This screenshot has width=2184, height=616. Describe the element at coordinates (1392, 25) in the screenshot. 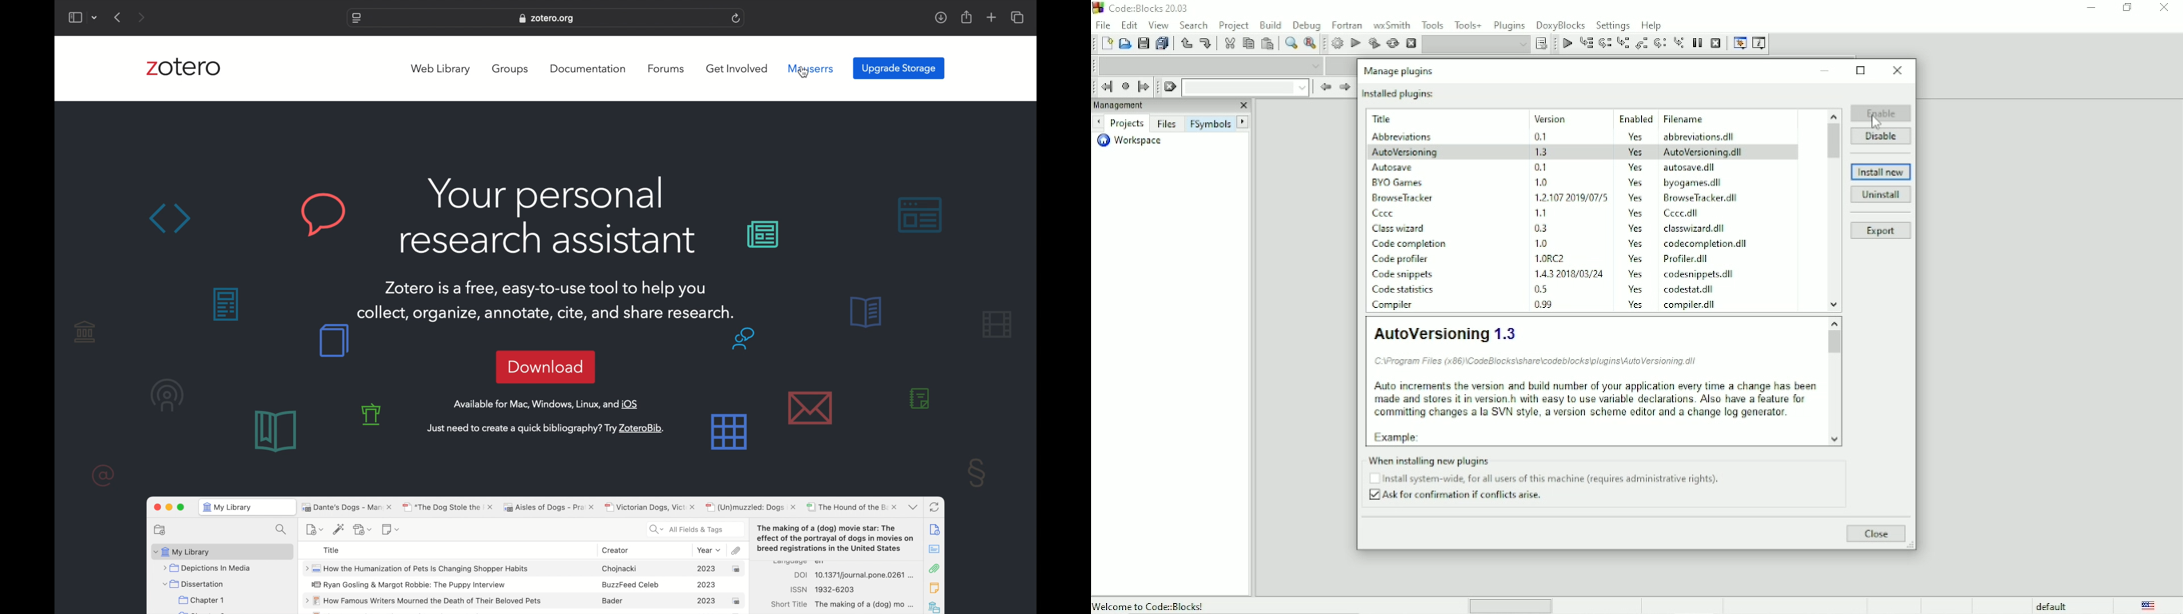

I see `wxSmith` at that location.